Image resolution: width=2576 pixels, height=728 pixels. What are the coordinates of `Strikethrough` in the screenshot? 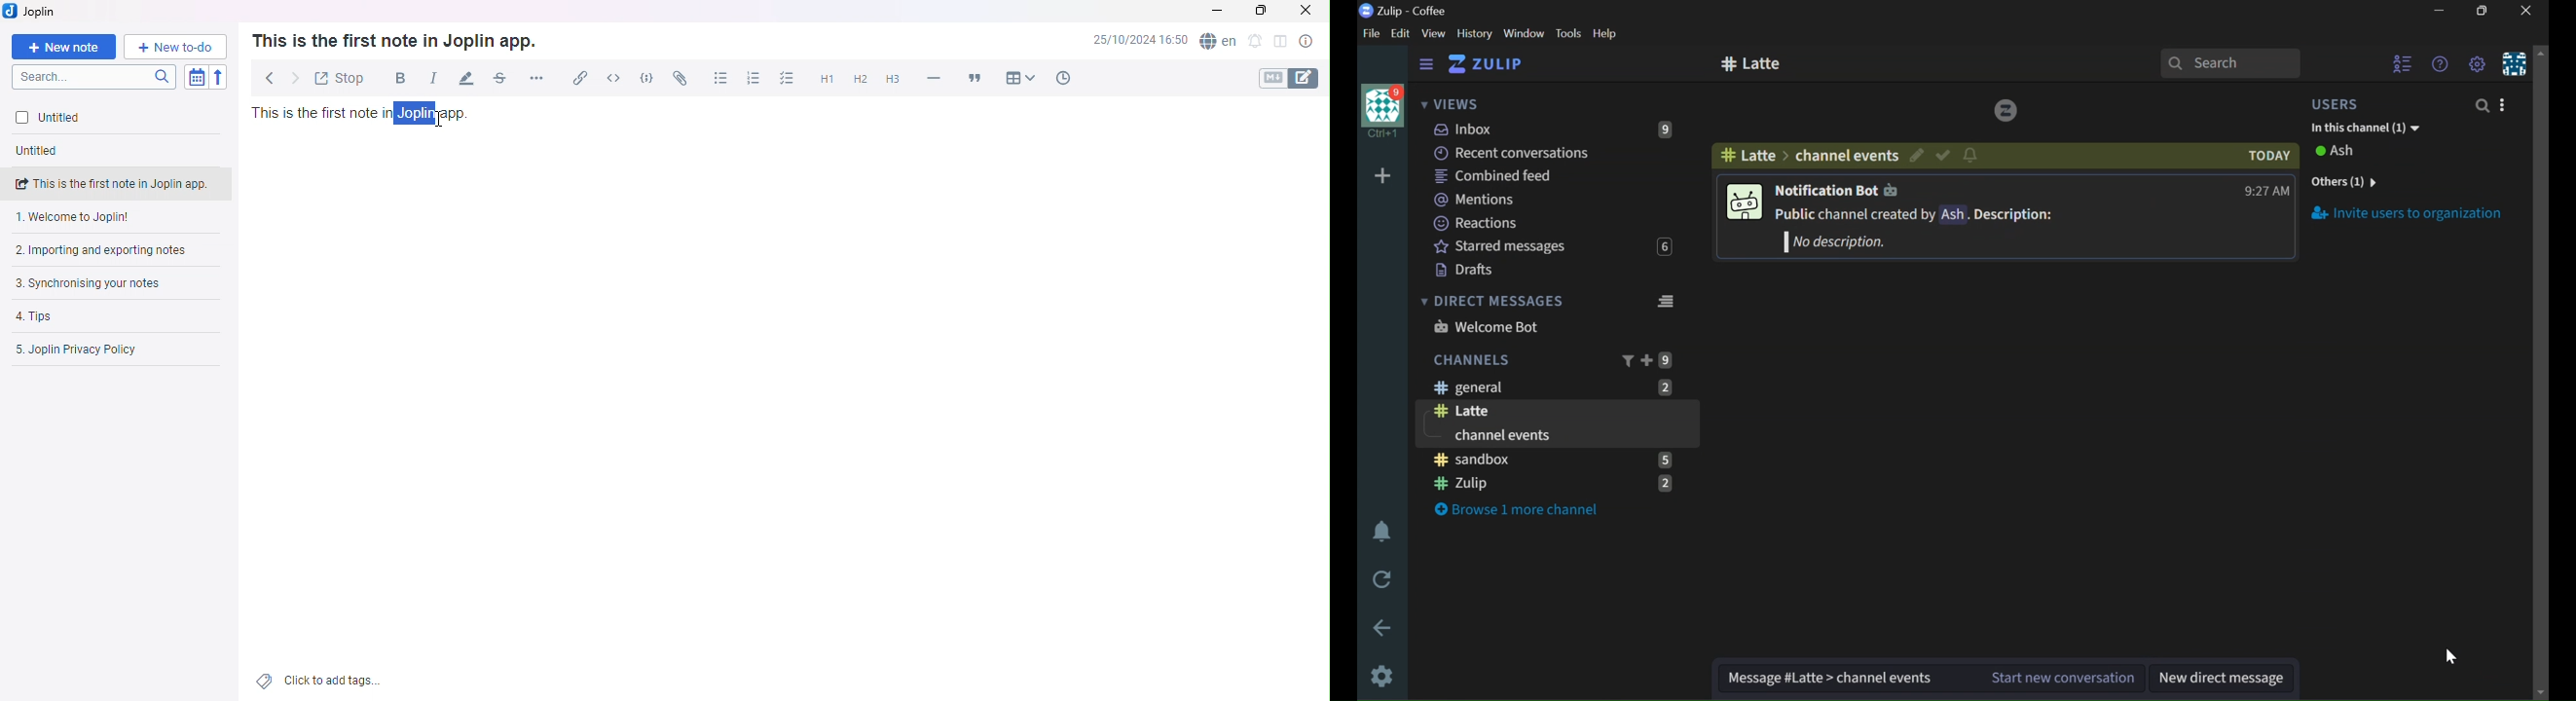 It's located at (498, 81).